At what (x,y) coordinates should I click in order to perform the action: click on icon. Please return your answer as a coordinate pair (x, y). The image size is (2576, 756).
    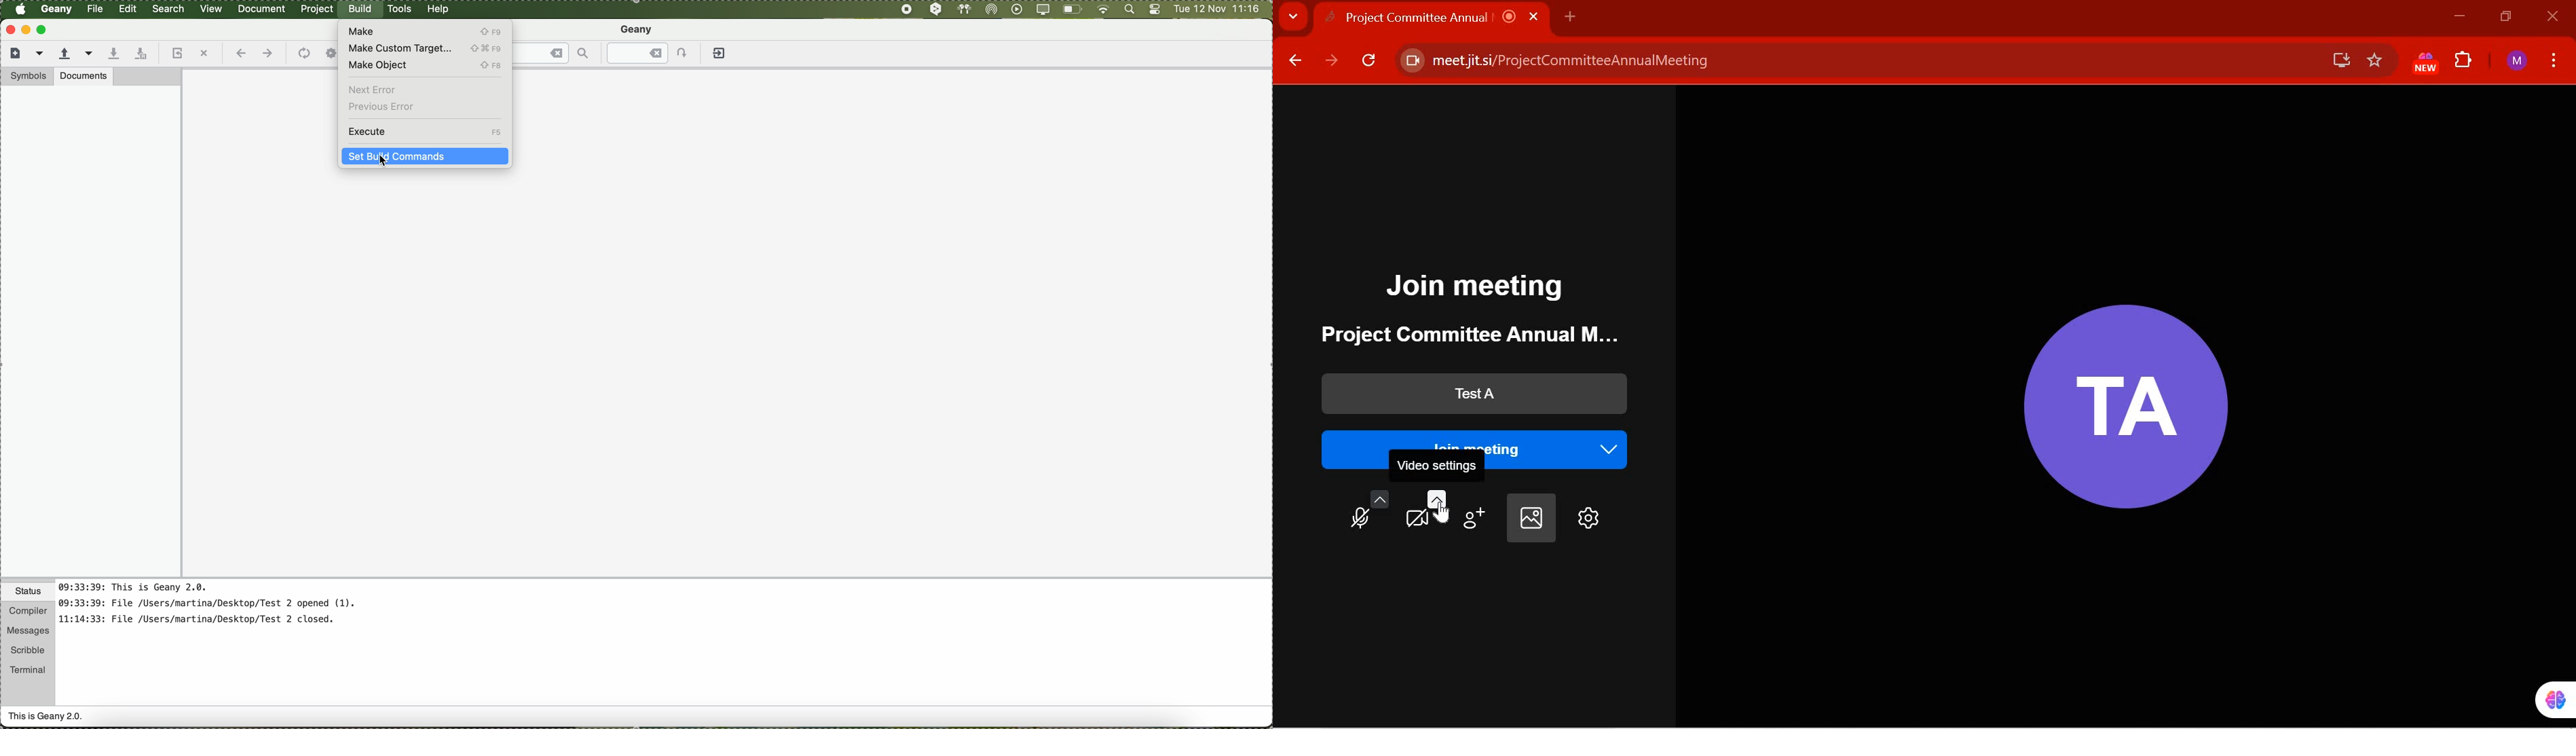
    Looking at the image, I should click on (302, 54).